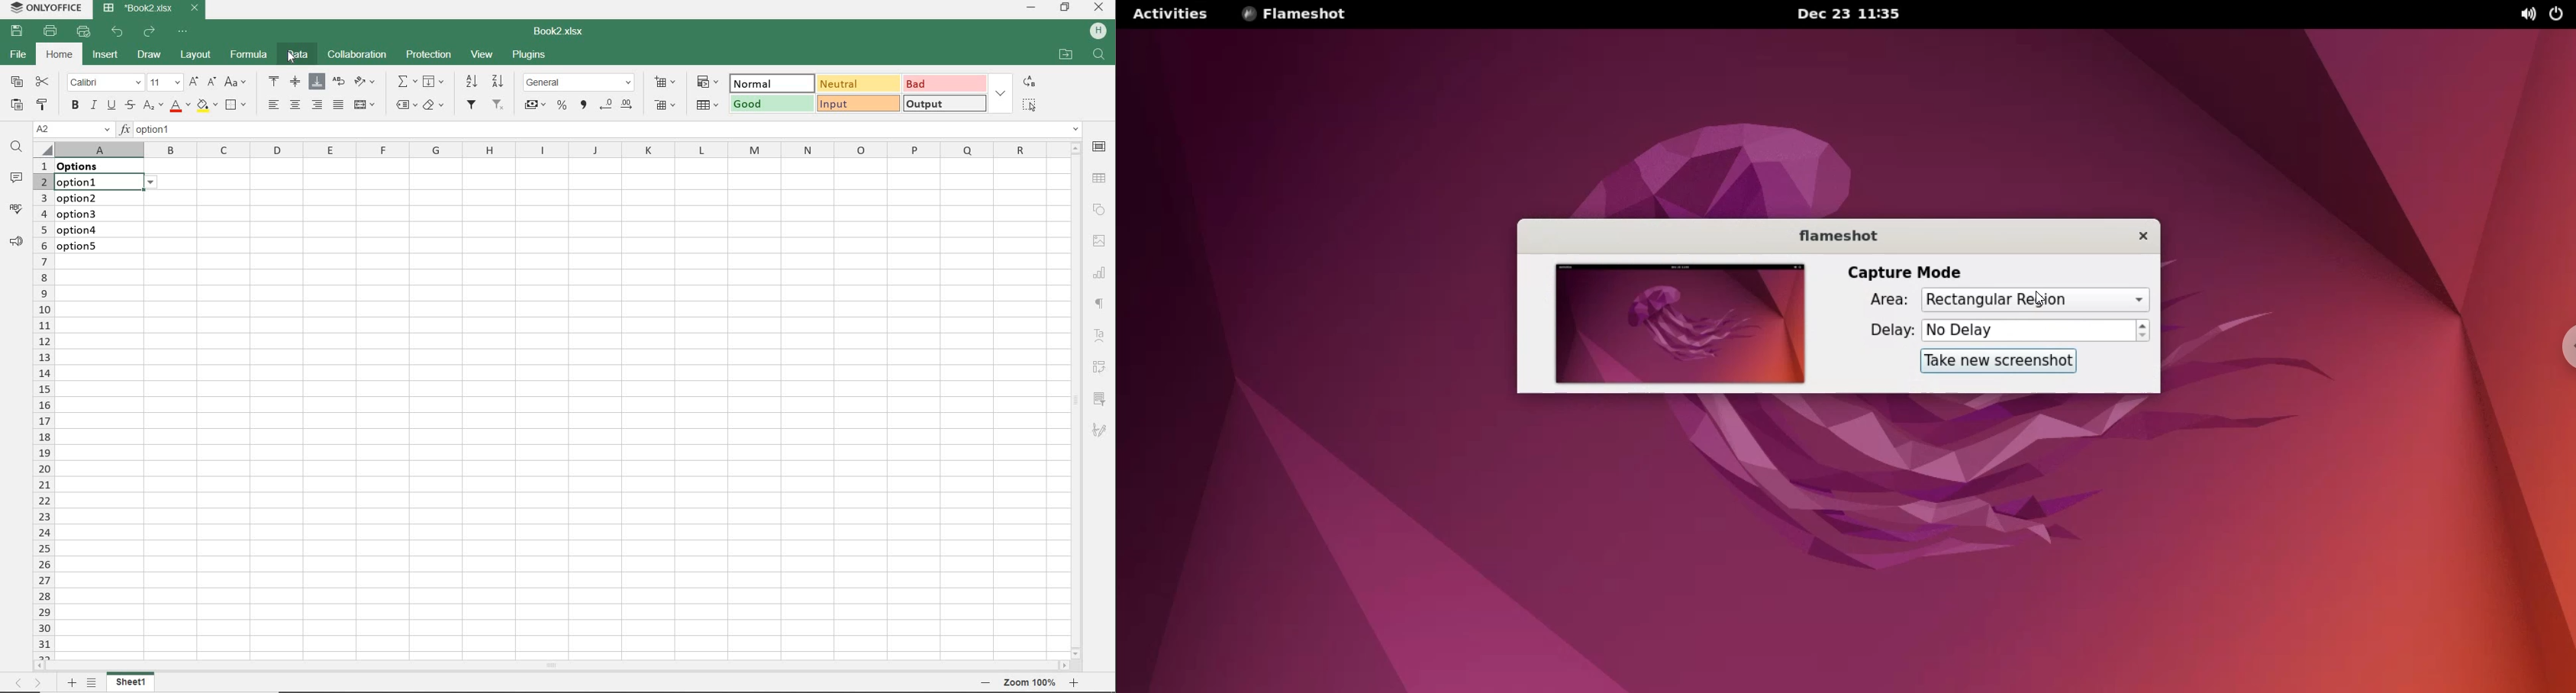 The image size is (2576, 700). I want to click on ALIGN RIGHT, so click(317, 106).